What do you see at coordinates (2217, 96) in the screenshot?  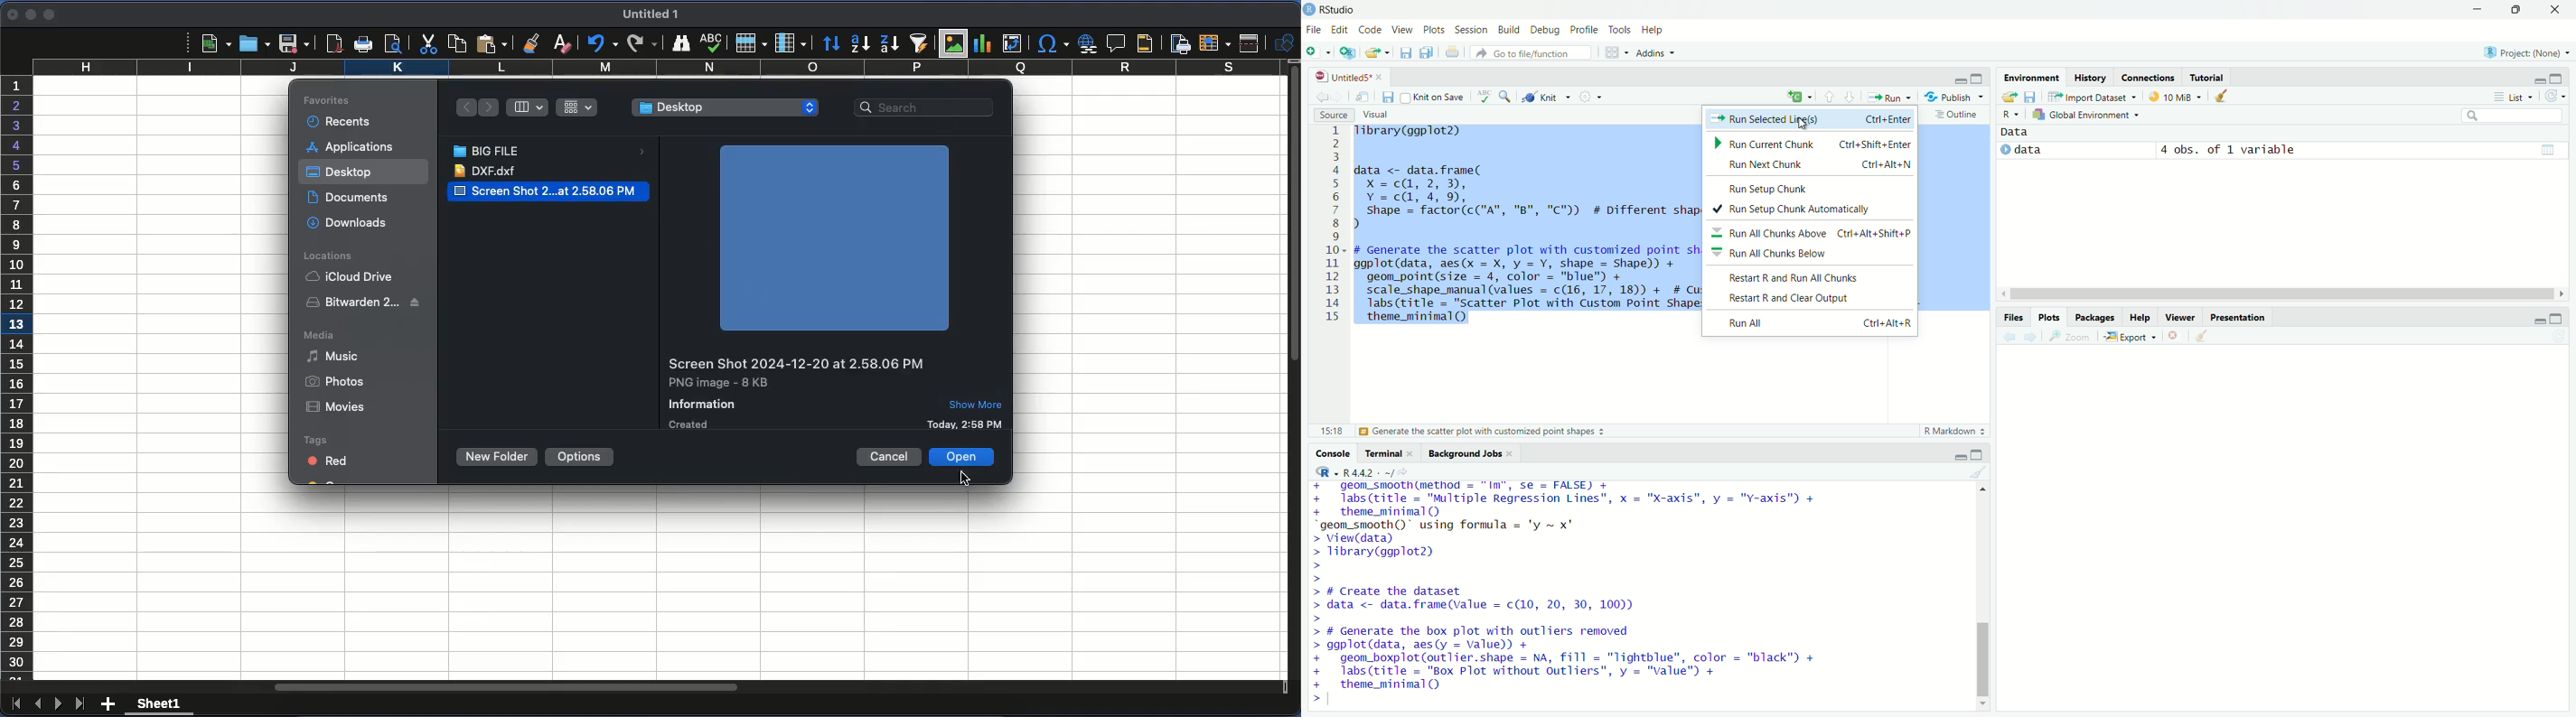 I see `Clear objects from workspace` at bounding box center [2217, 96].